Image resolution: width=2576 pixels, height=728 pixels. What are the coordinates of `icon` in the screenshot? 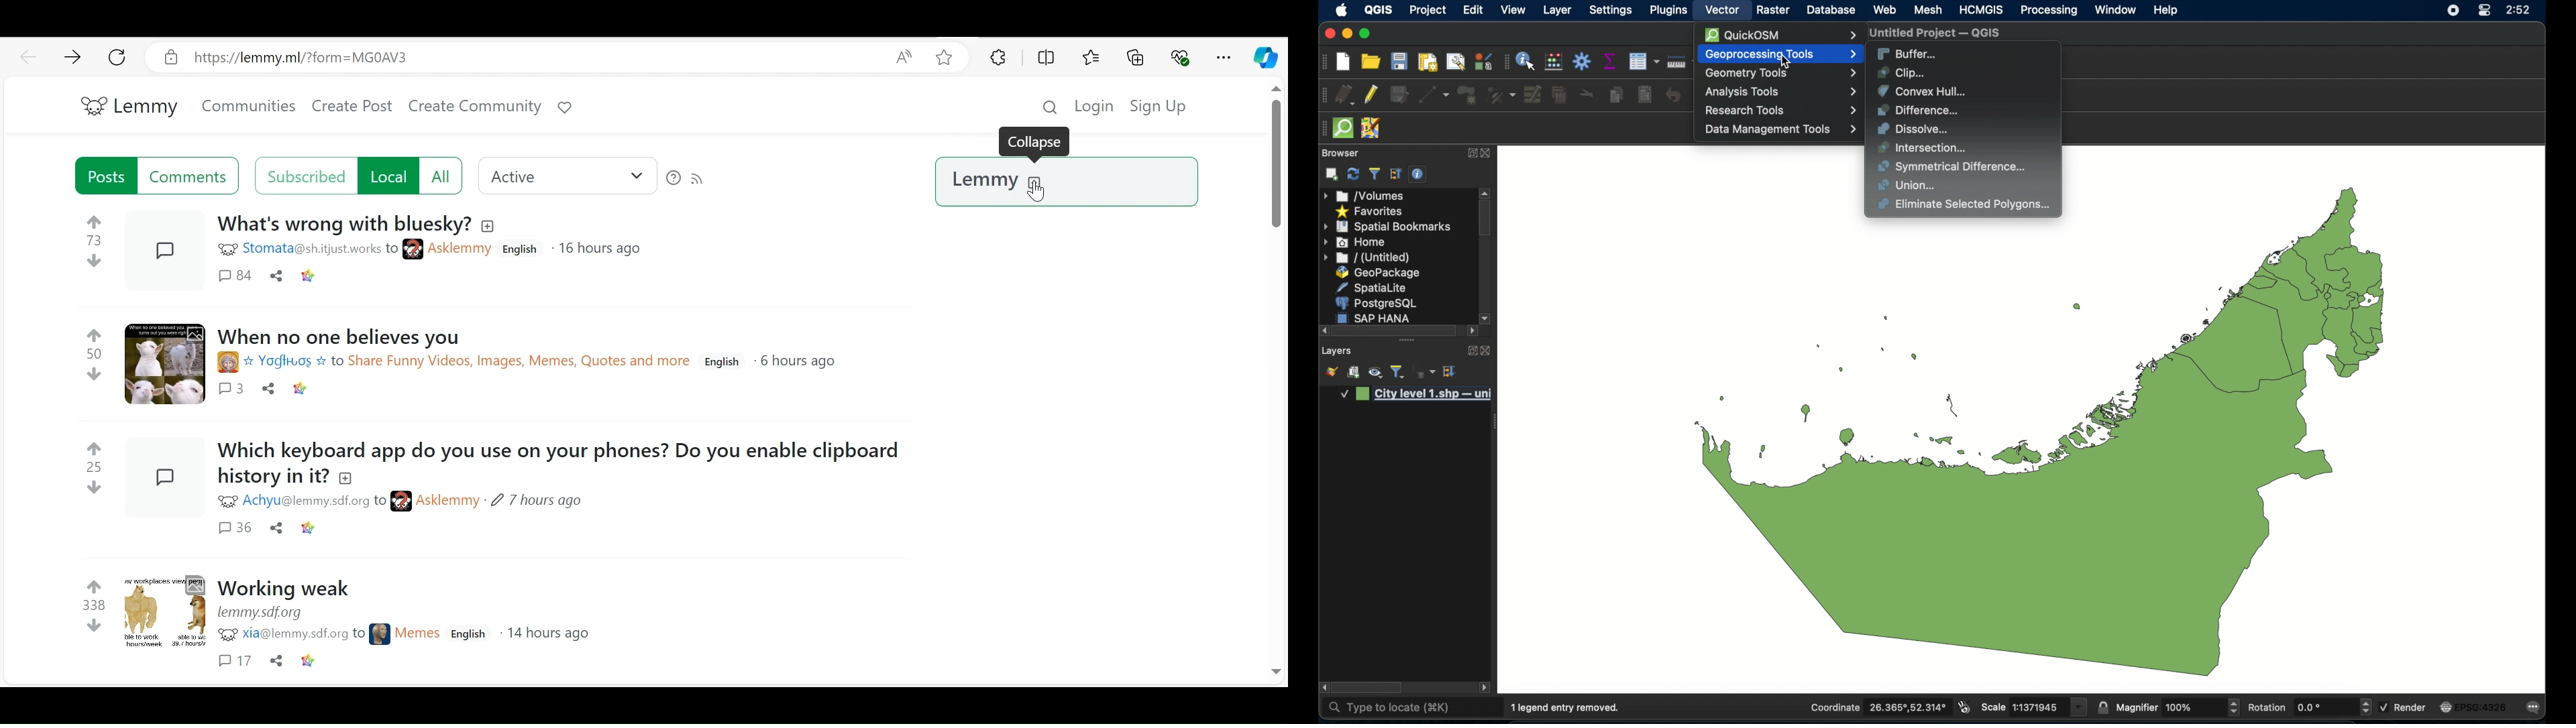 It's located at (413, 251).